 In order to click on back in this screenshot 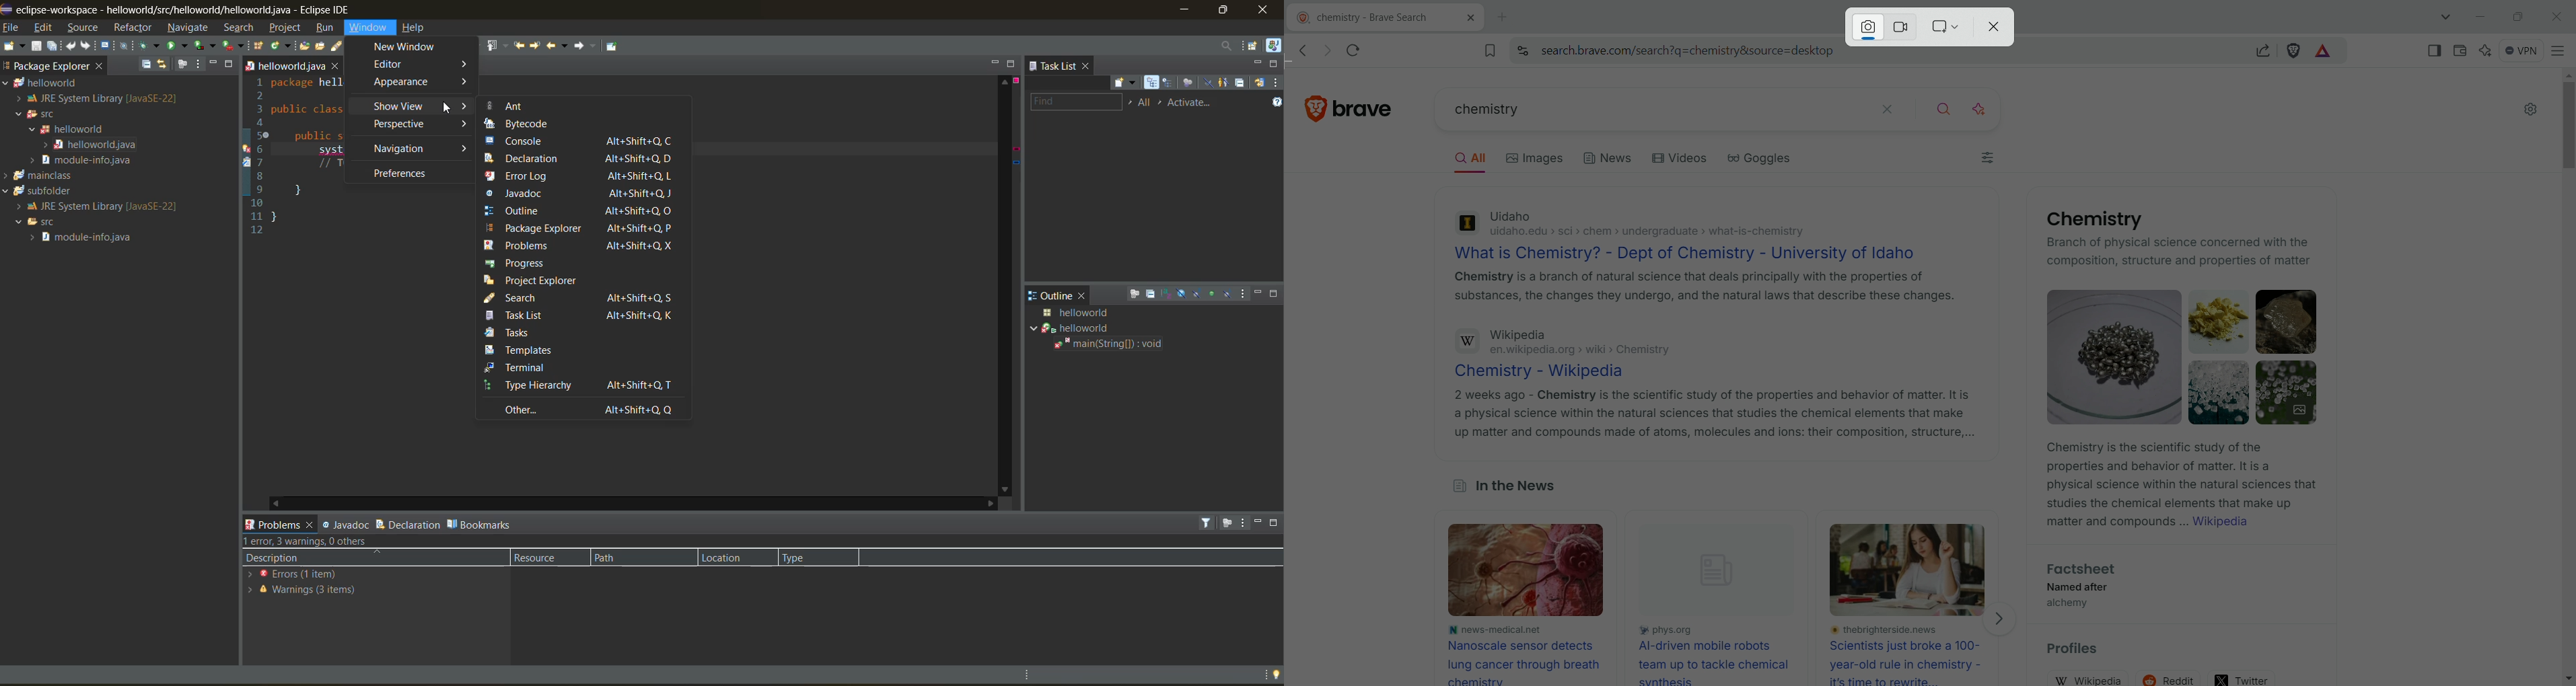, I will do `click(558, 46)`.